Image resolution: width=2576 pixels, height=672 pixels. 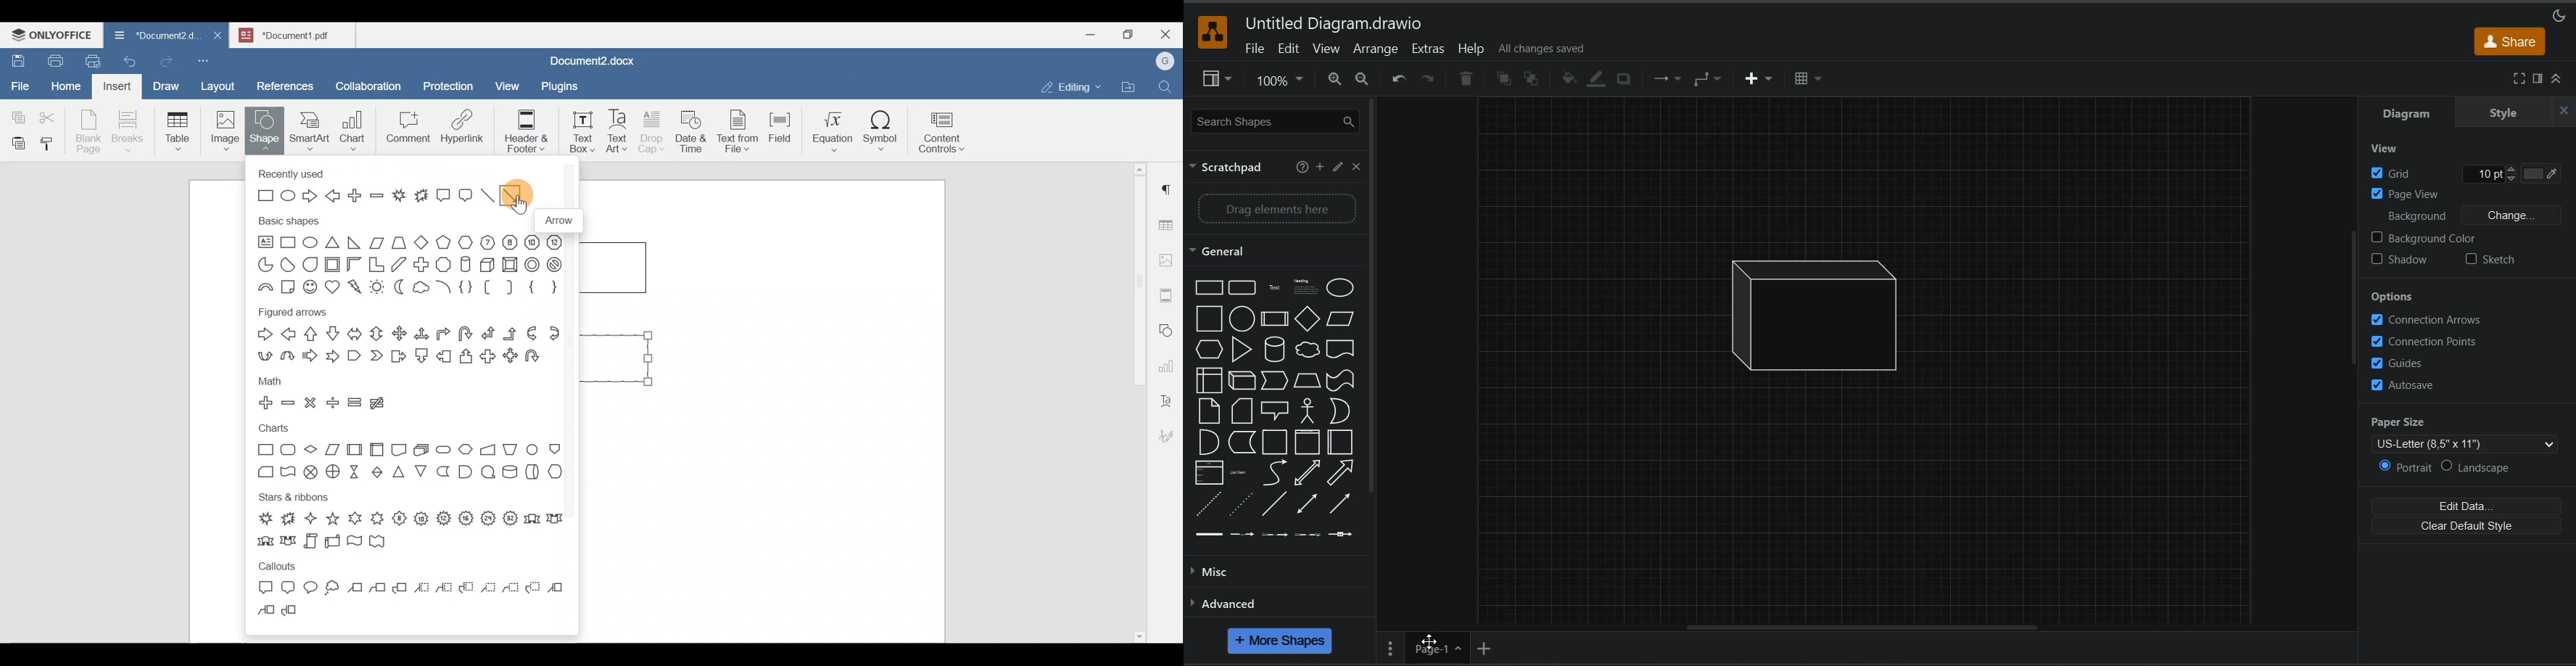 I want to click on Charts, so click(x=406, y=456).